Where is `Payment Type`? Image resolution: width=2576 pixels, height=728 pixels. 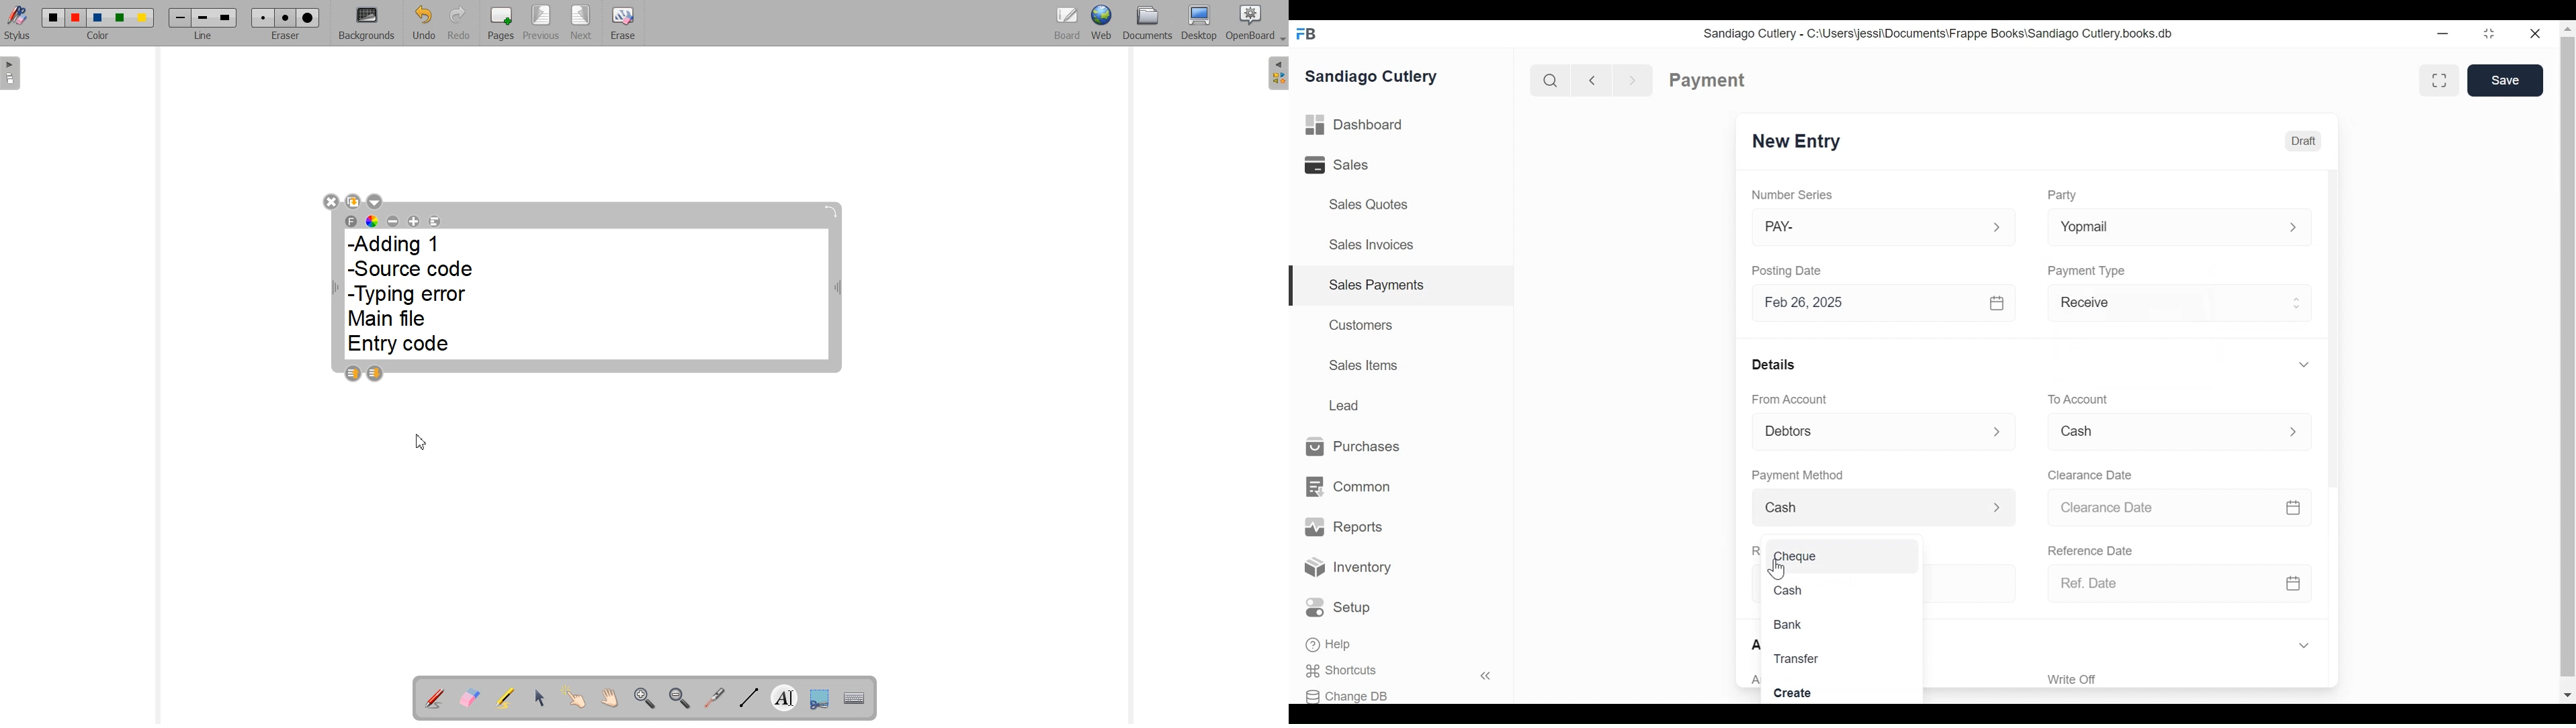 Payment Type is located at coordinates (2089, 270).